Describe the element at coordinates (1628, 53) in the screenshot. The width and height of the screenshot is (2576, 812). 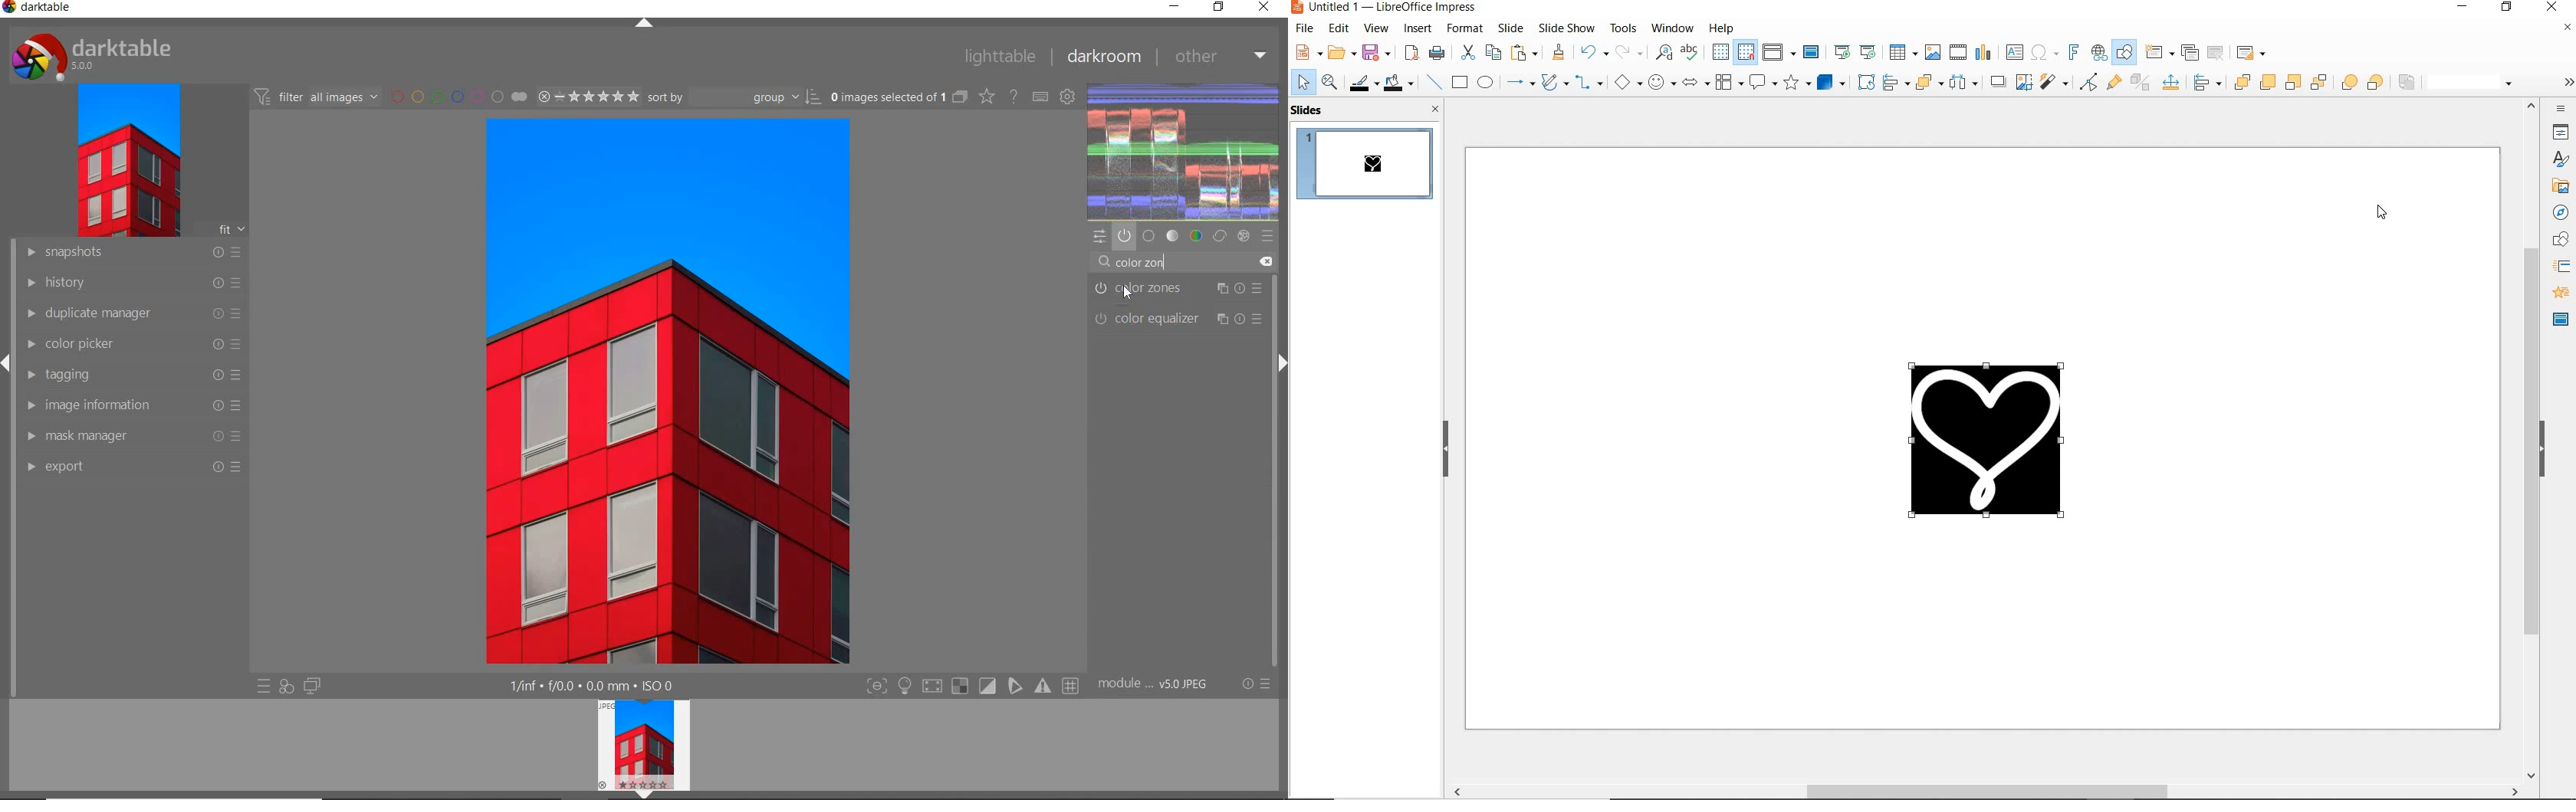
I see `redo` at that location.